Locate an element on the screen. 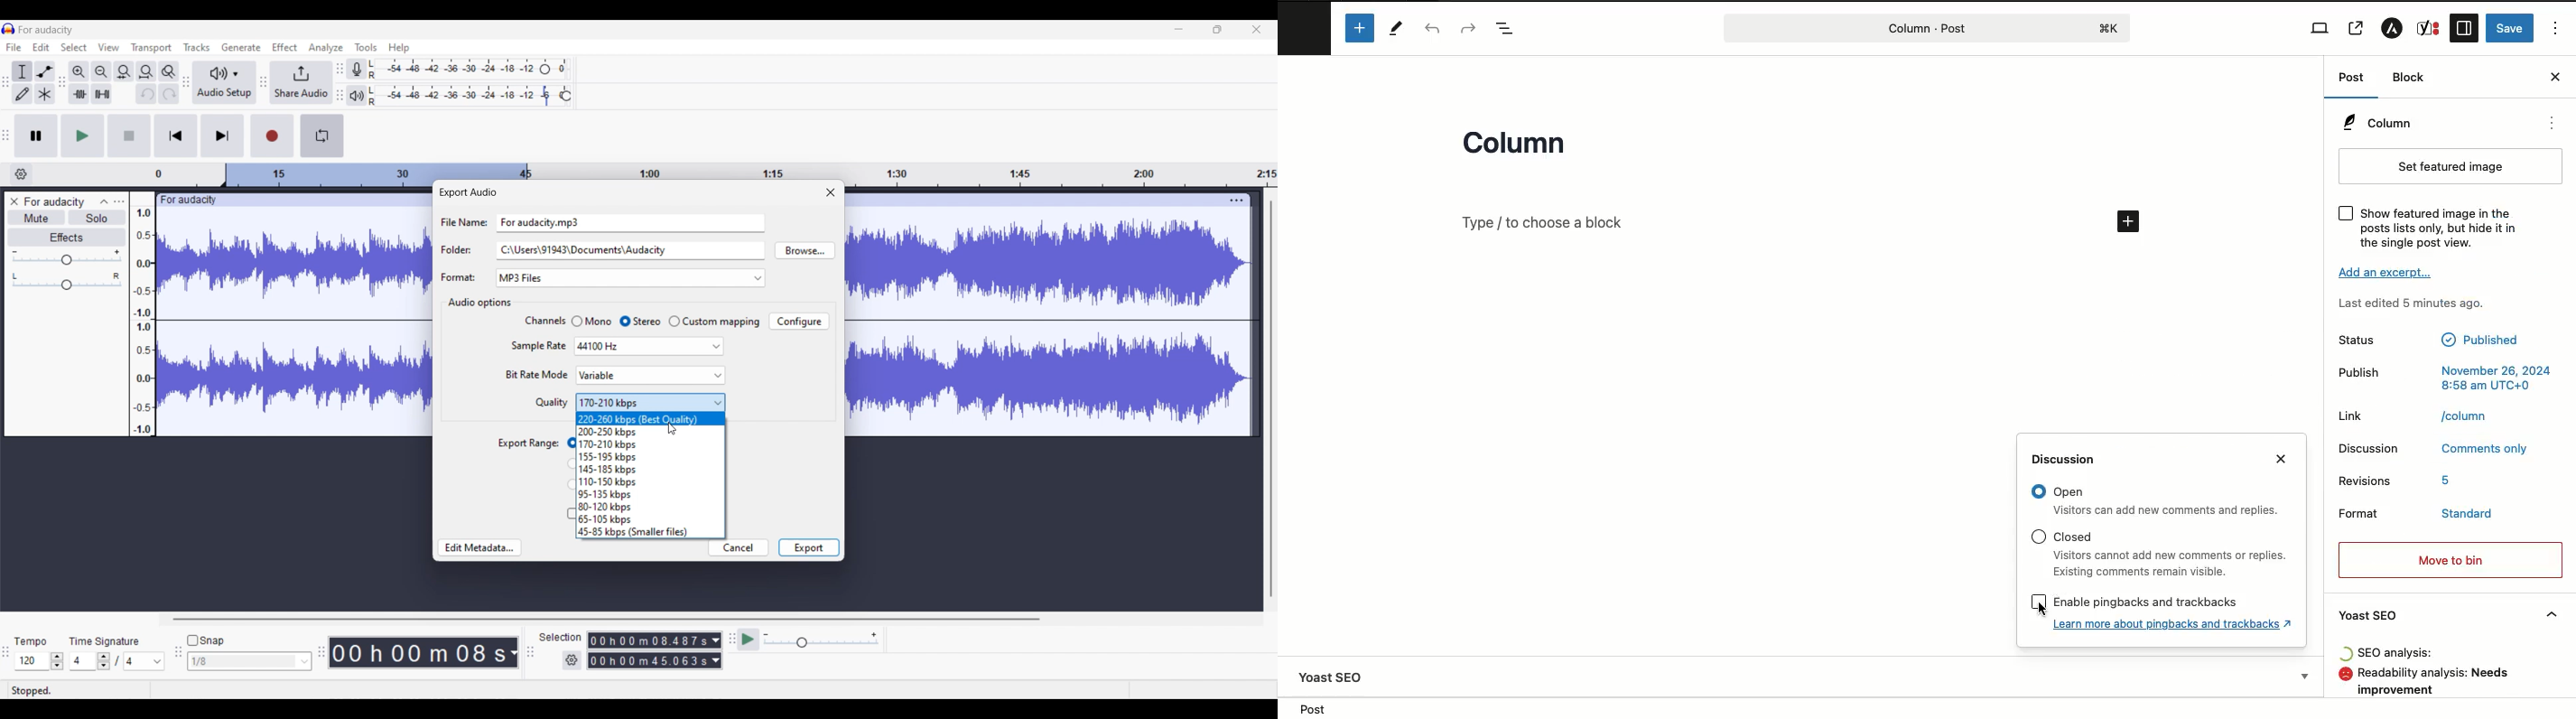 The width and height of the screenshot is (2576, 728). set featured image is located at coordinates (2451, 167).